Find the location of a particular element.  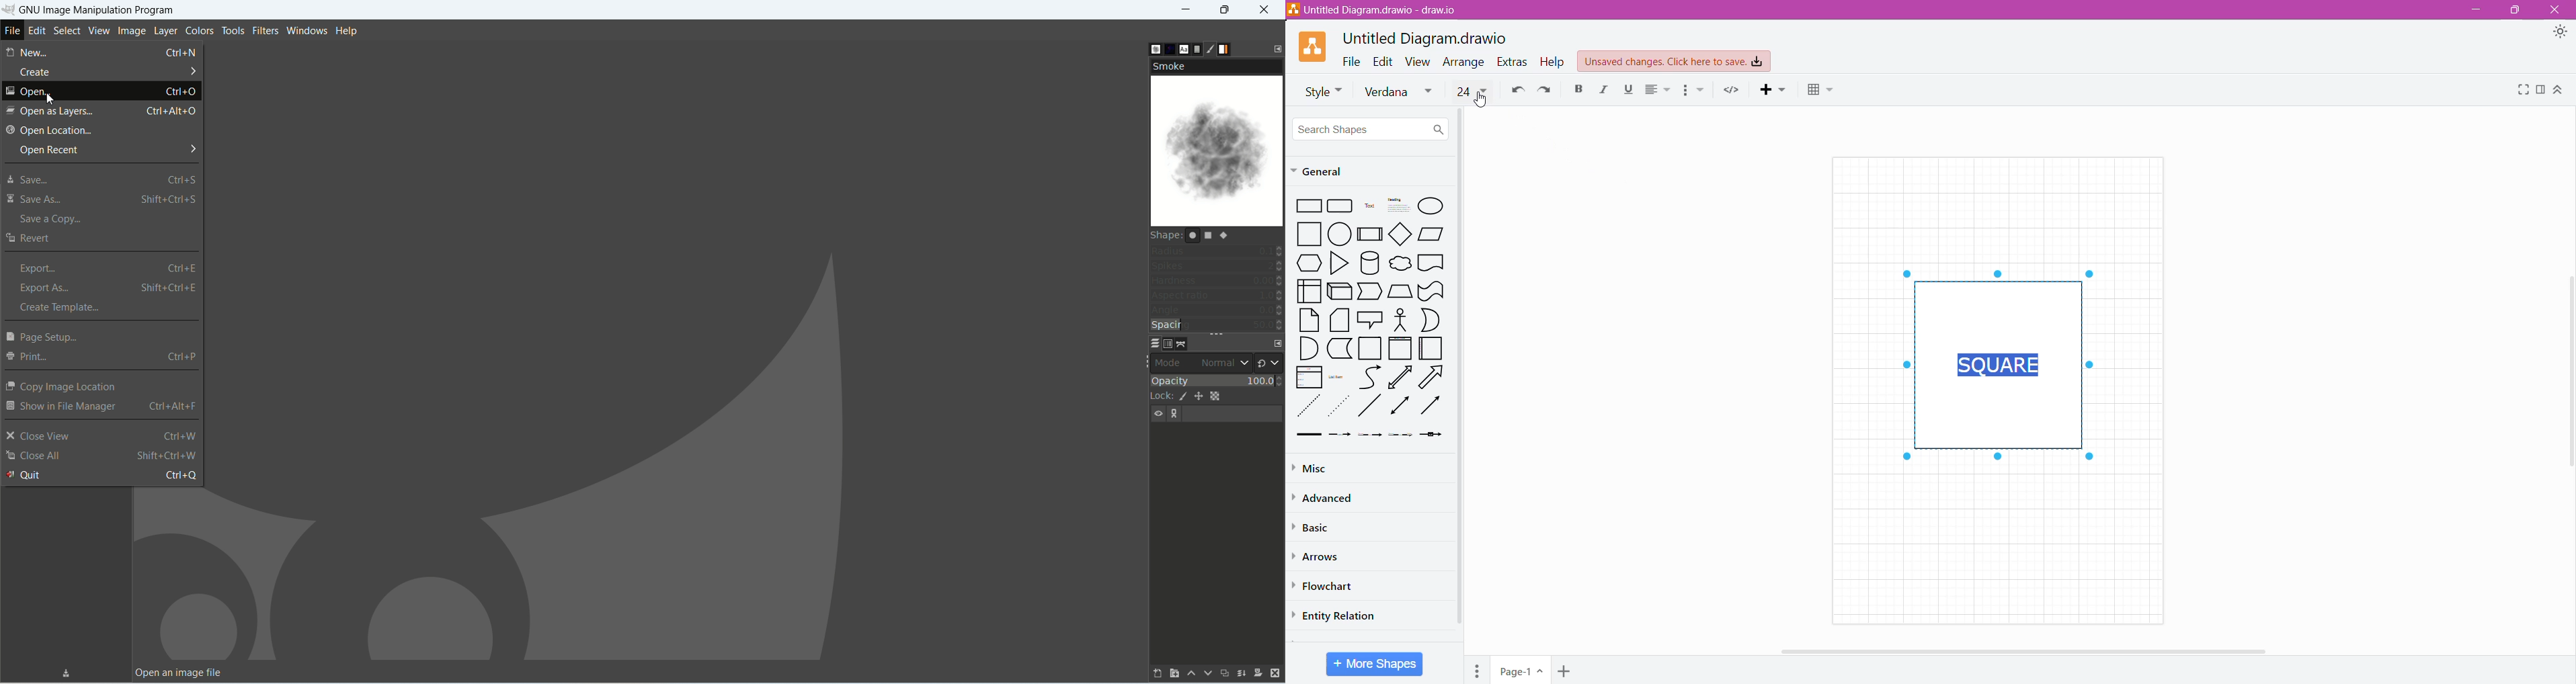

heading is located at coordinates (1399, 206).